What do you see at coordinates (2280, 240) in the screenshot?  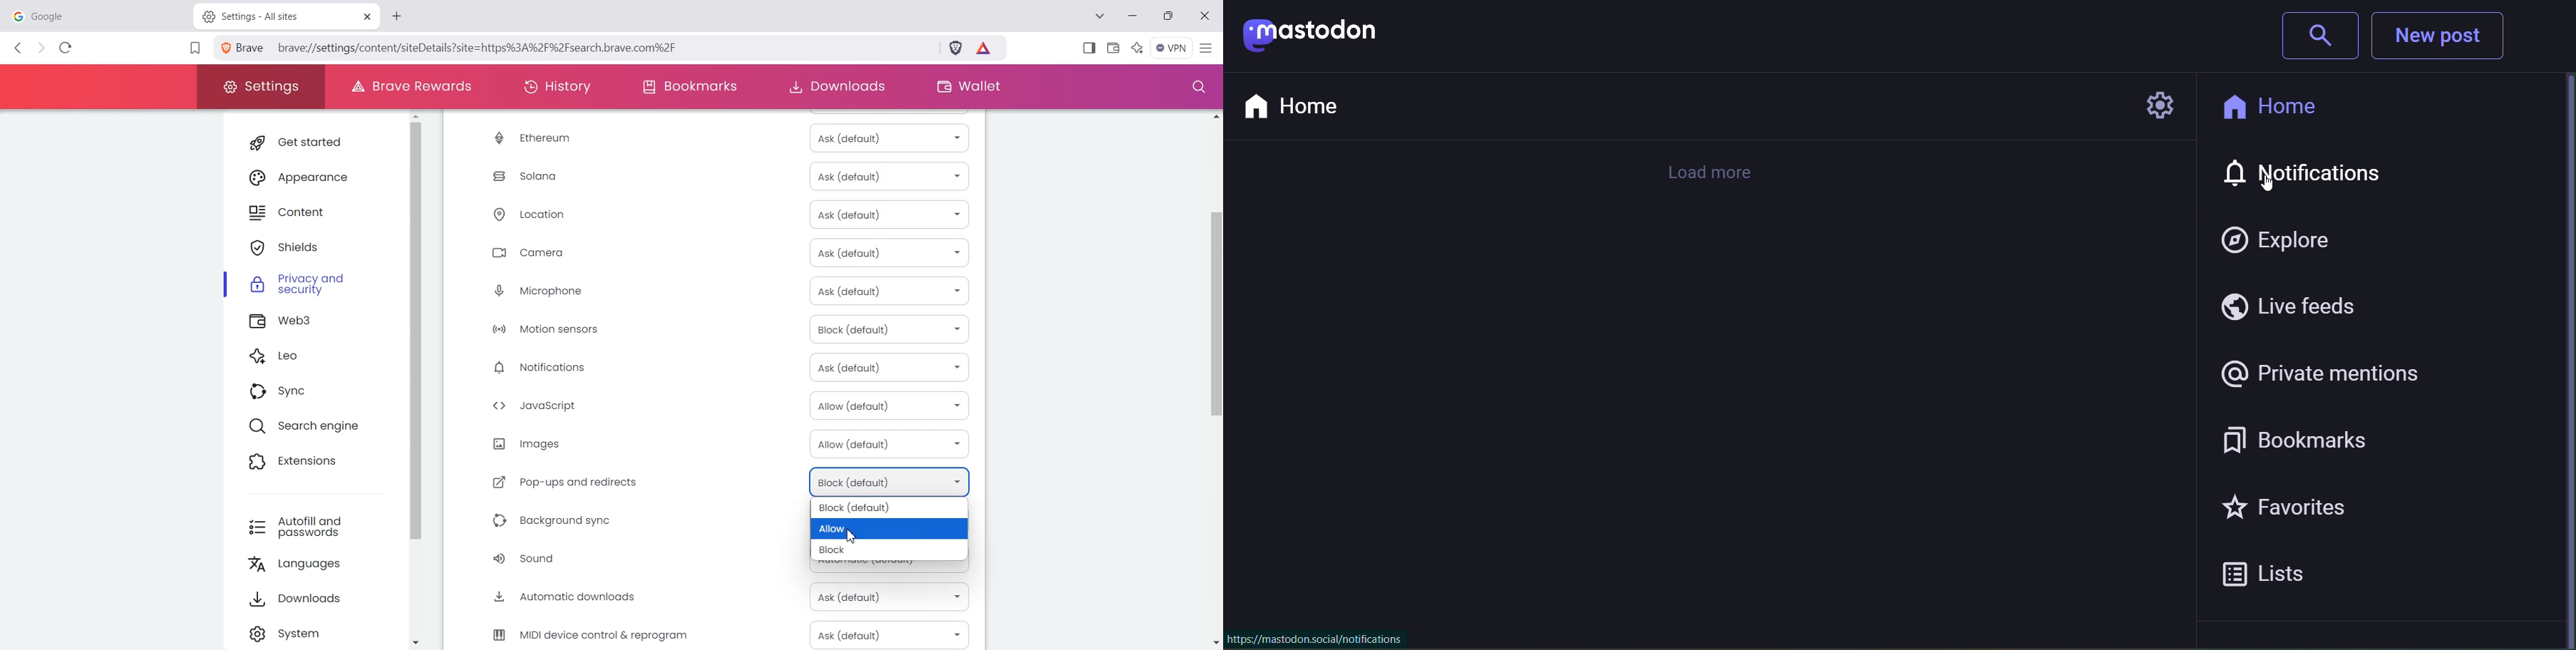 I see `Explore` at bounding box center [2280, 240].